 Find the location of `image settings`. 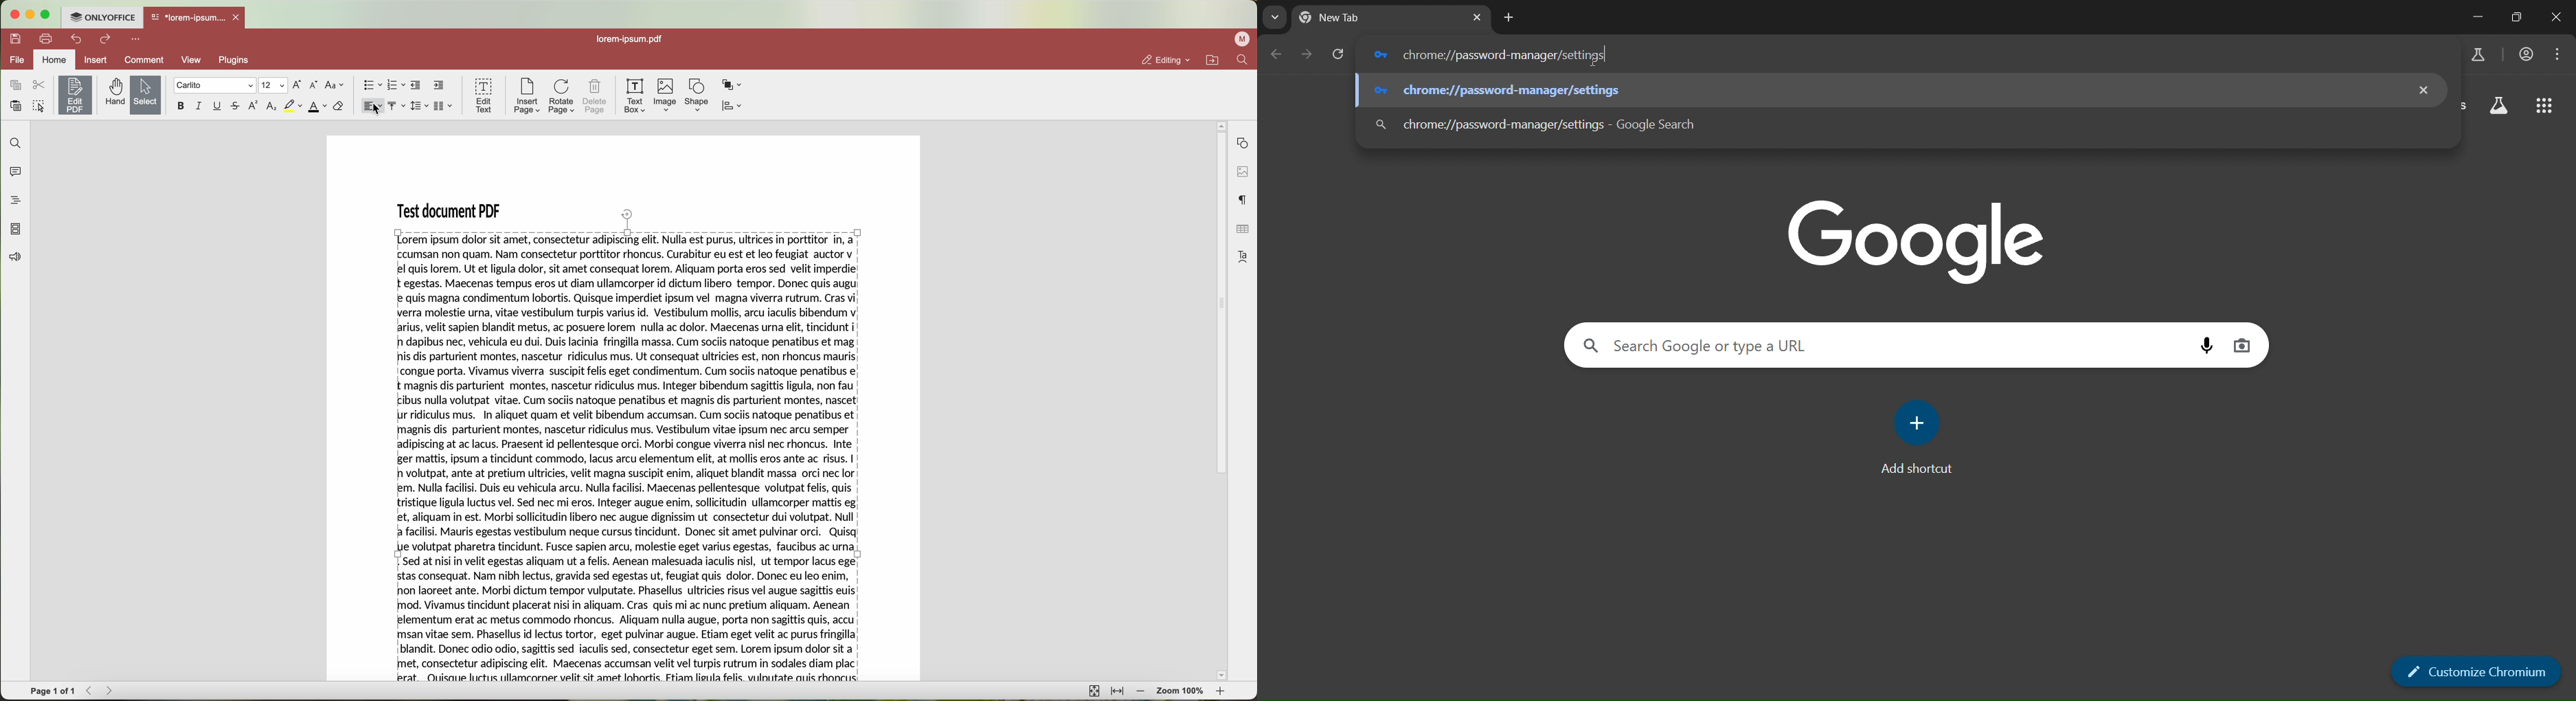

image settings is located at coordinates (1243, 172).